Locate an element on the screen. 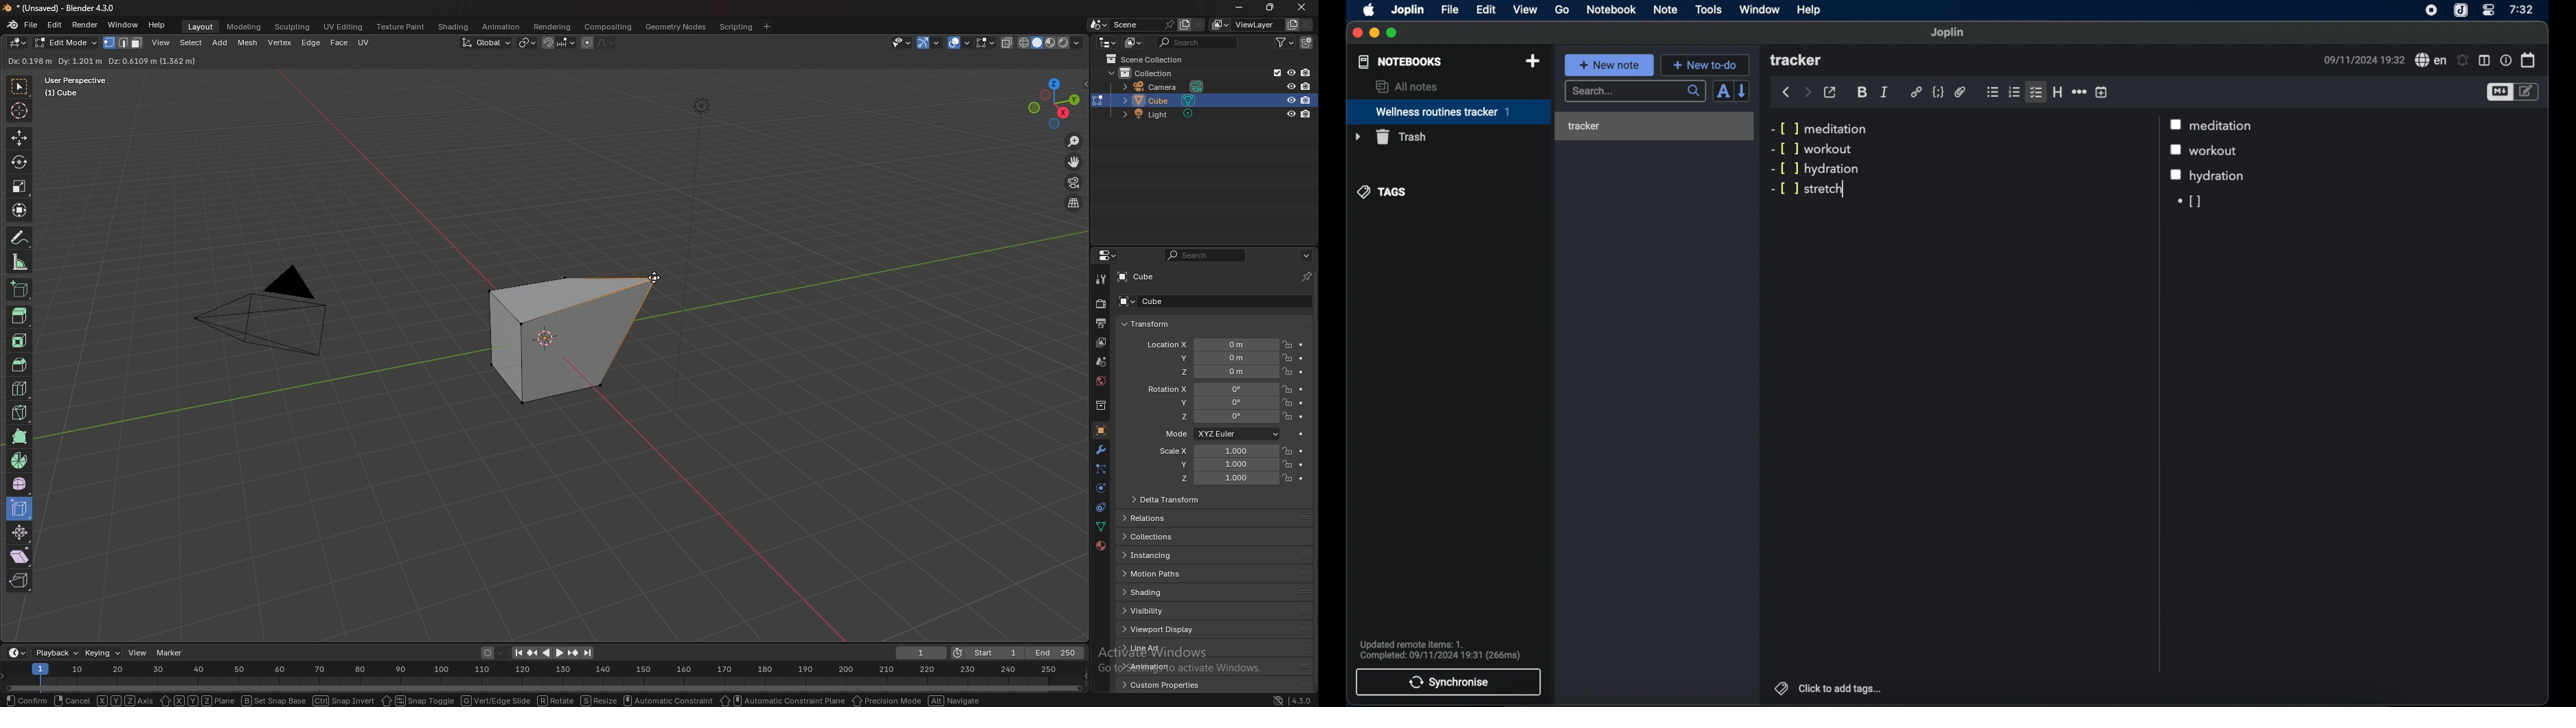 Image resolution: width=2576 pixels, height=728 pixels. back is located at coordinates (1786, 92).